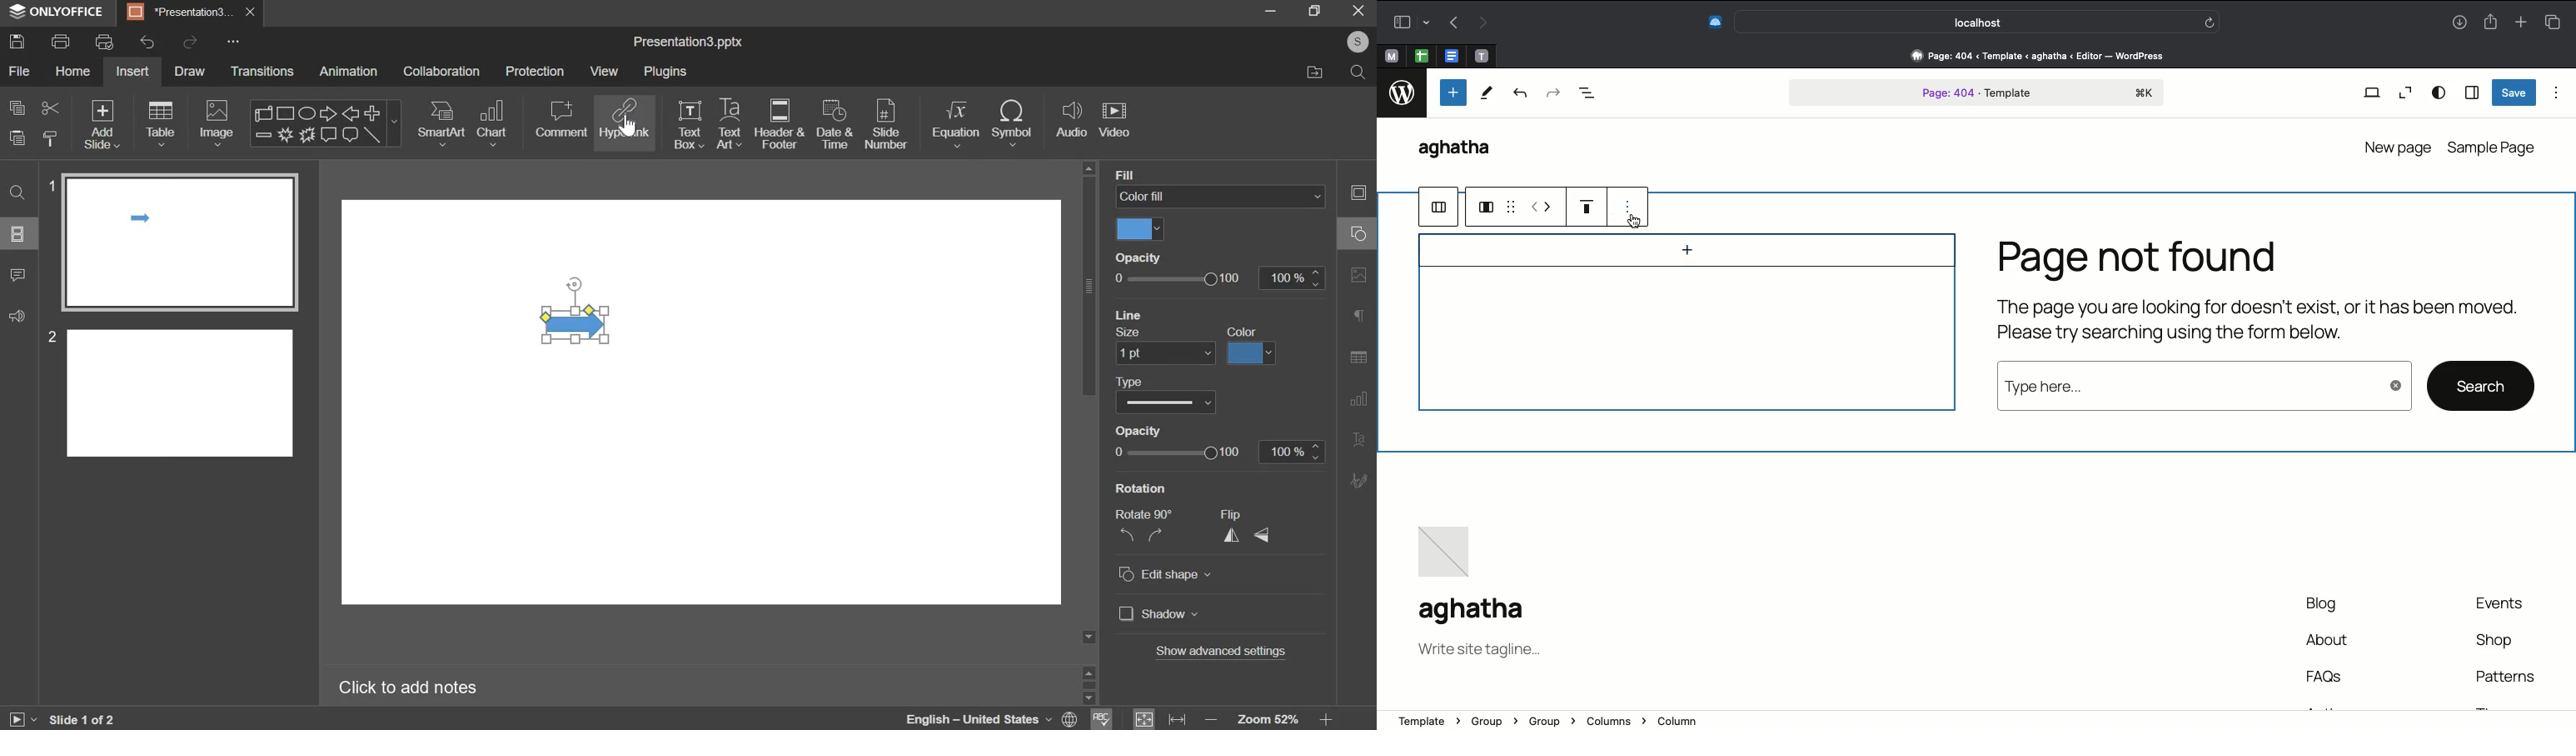  Describe the element at coordinates (283, 135) in the screenshot. I see `explosion` at that location.